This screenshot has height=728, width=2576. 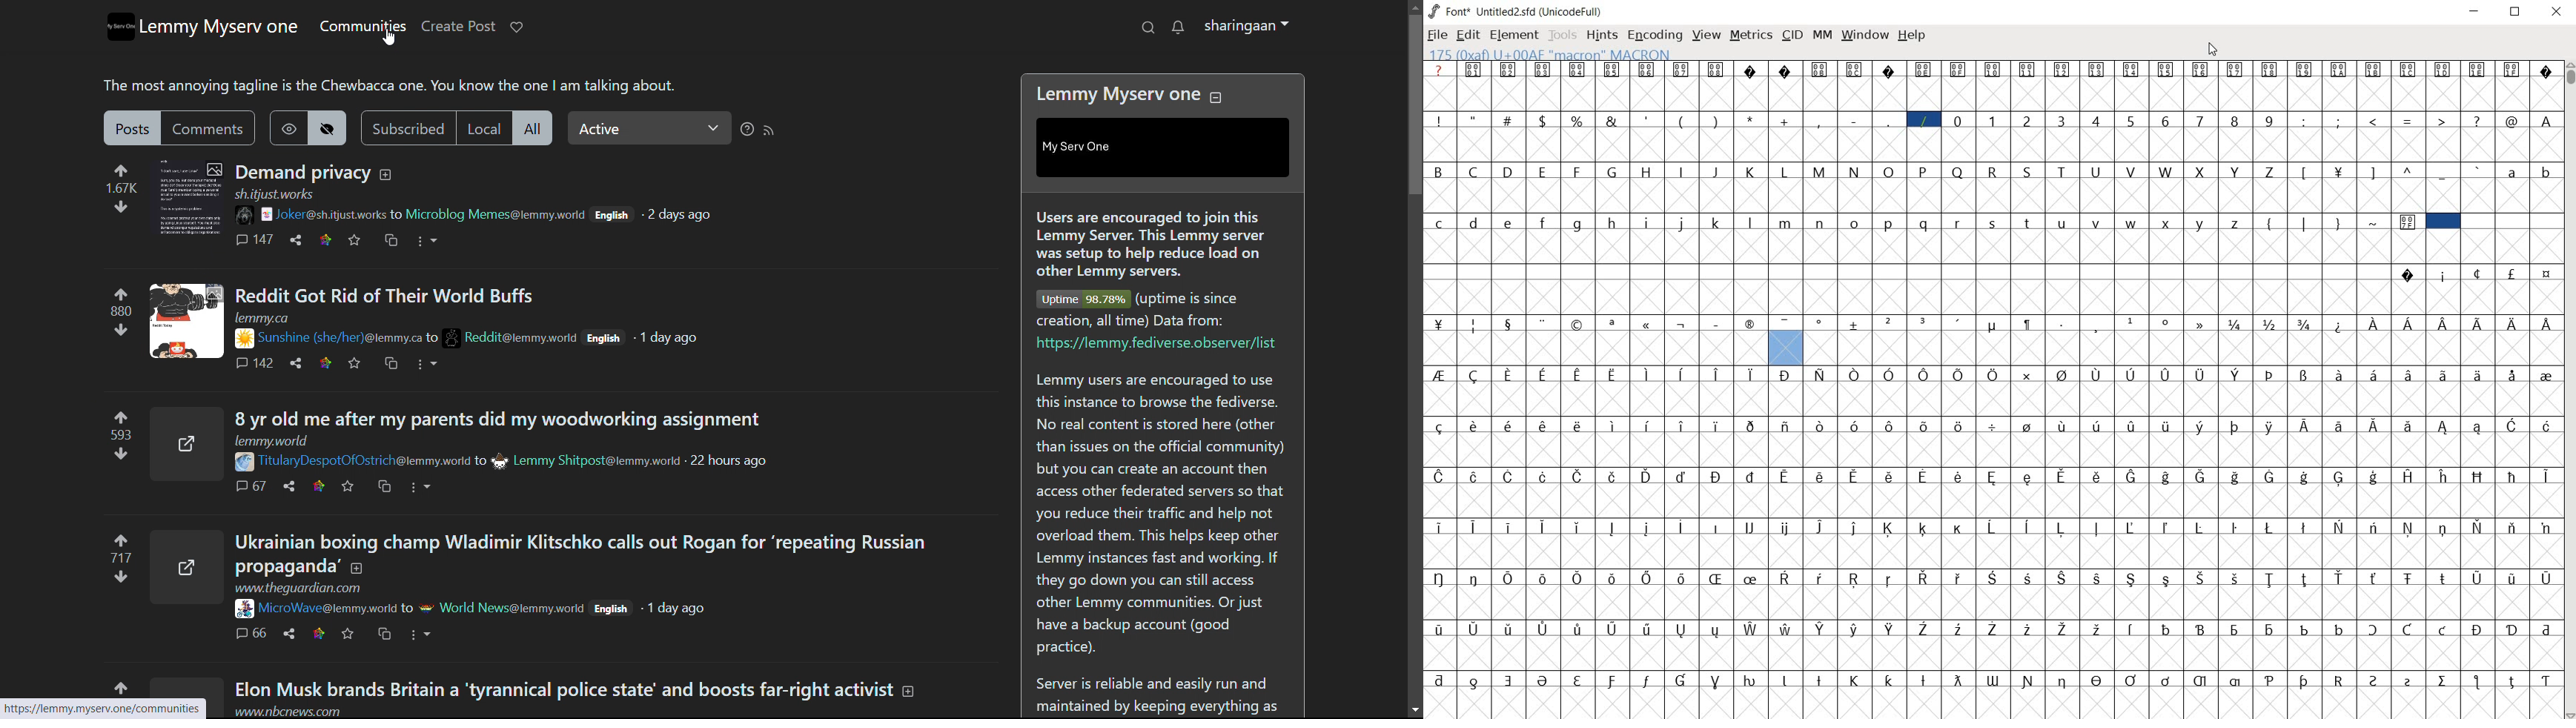 I want to click on Symbol, so click(x=1437, y=629).